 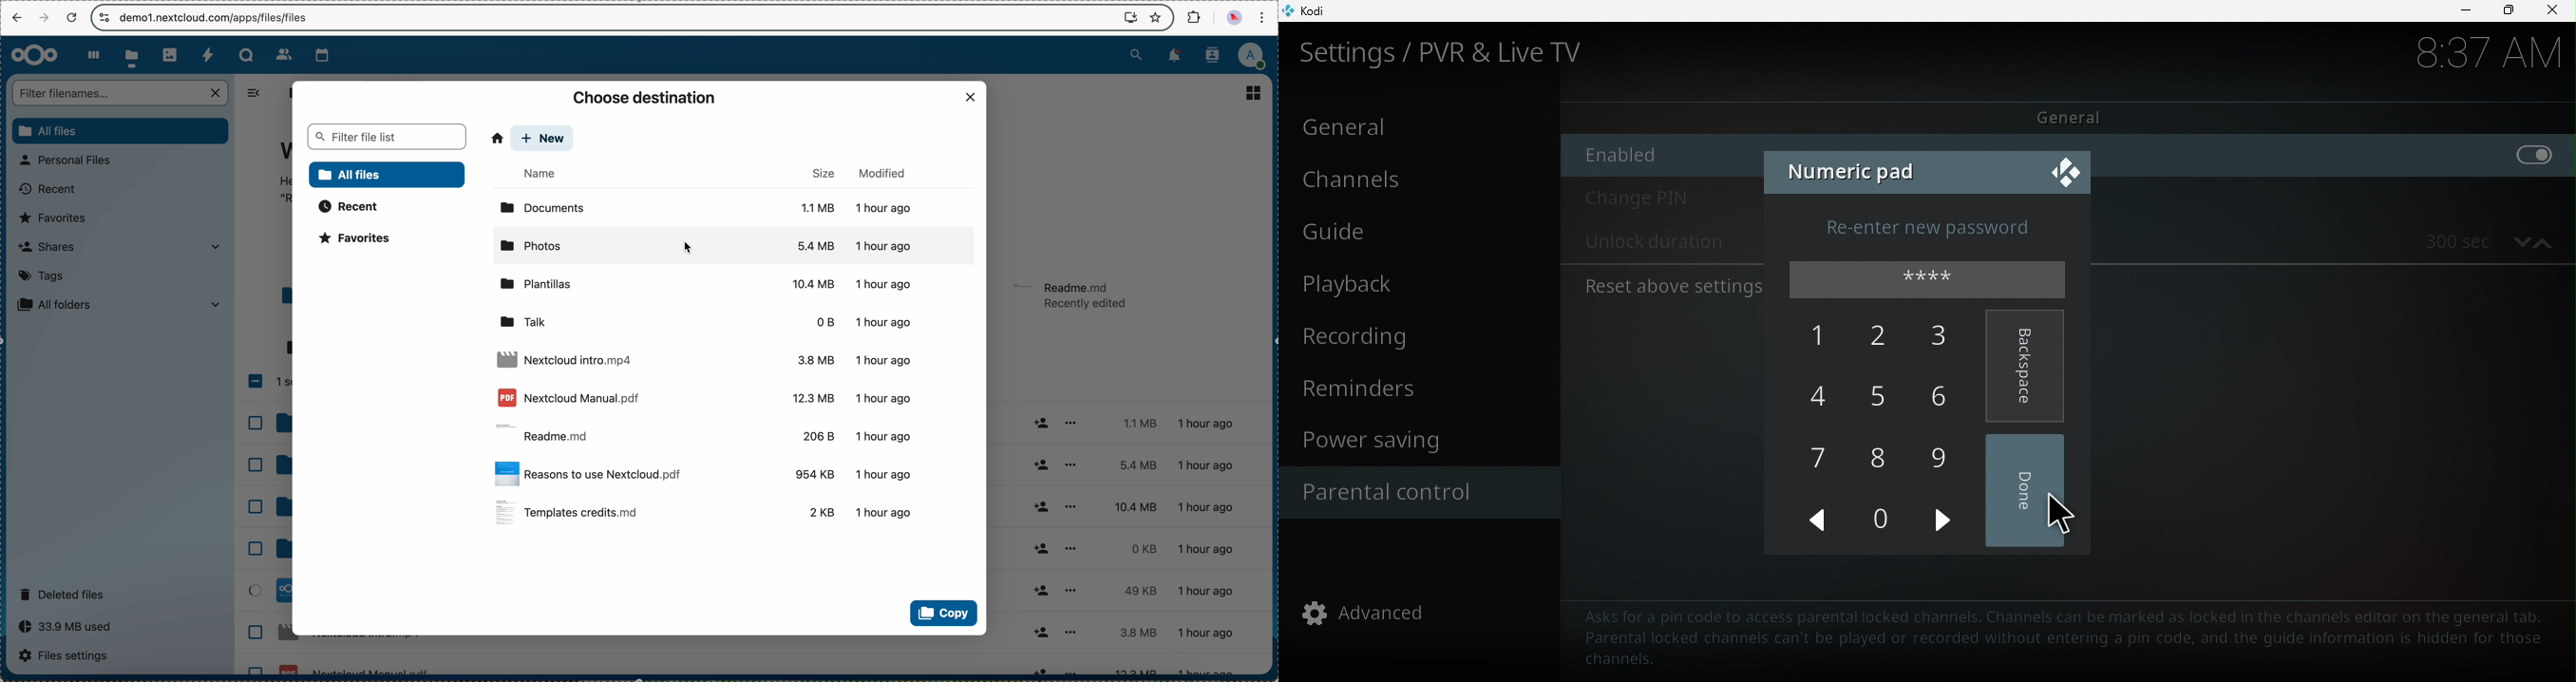 I want to click on cursor, so click(x=685, y=249).